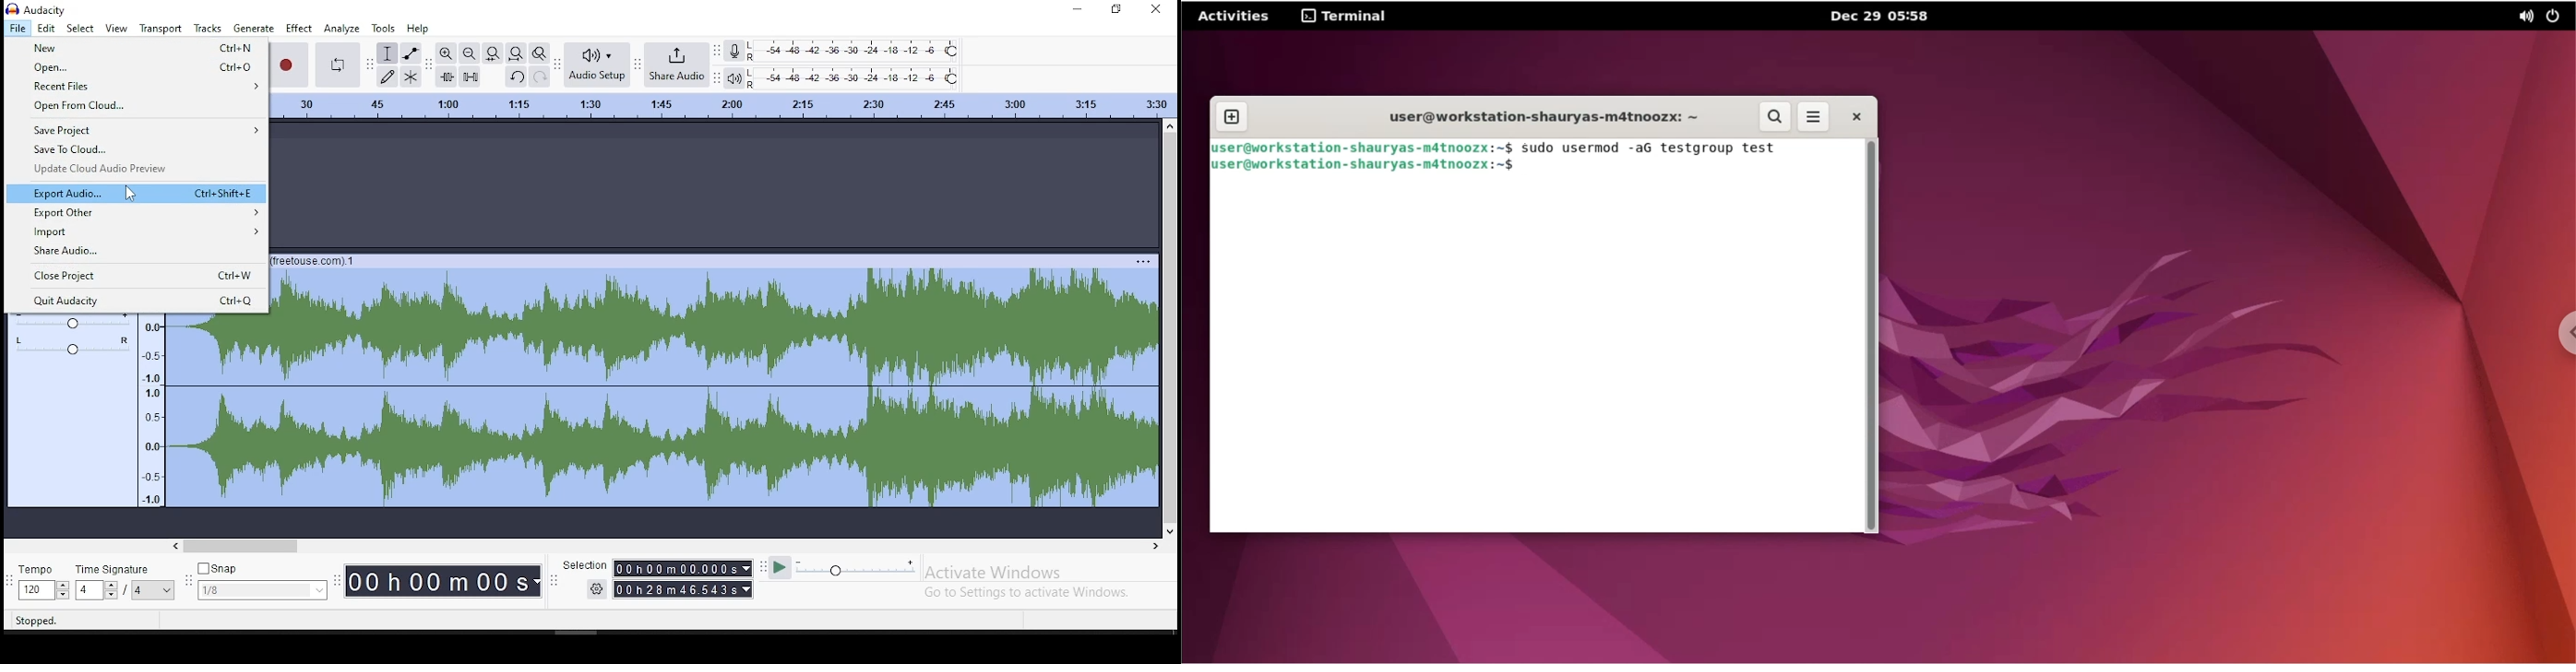  I want to click on export audio, so click(137, 193).